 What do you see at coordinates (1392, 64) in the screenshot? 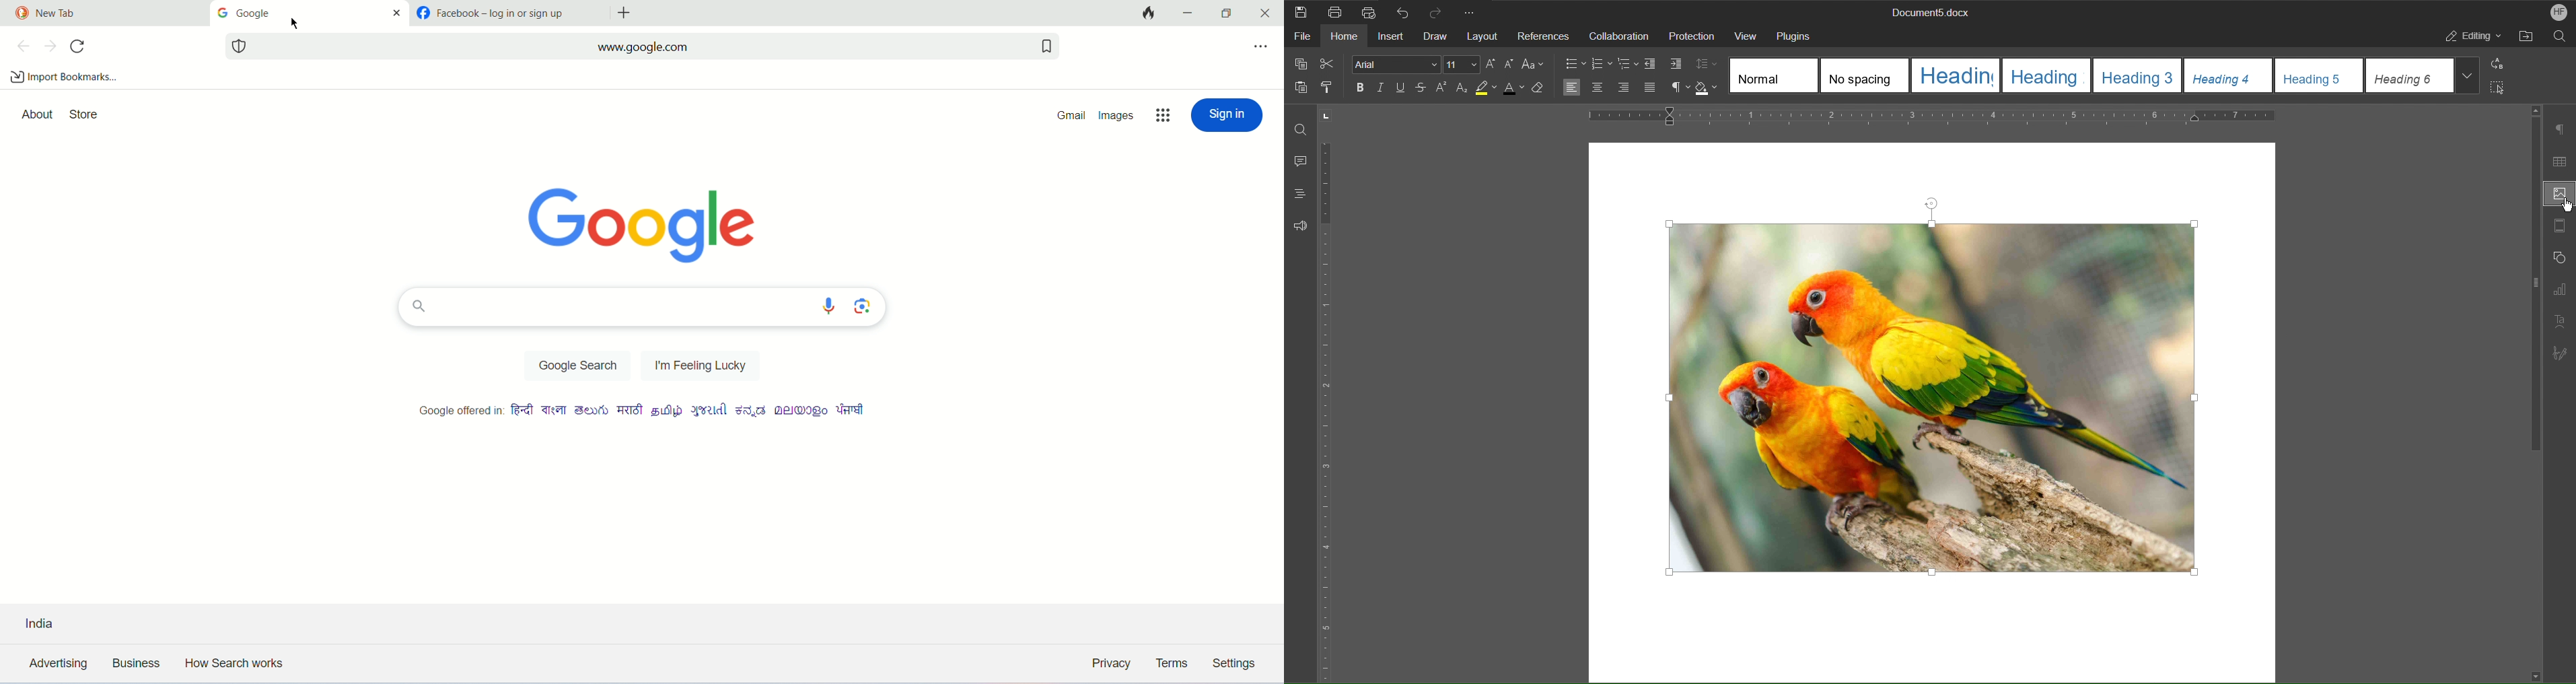
I see `Font` at bounding box center [1392, 64].